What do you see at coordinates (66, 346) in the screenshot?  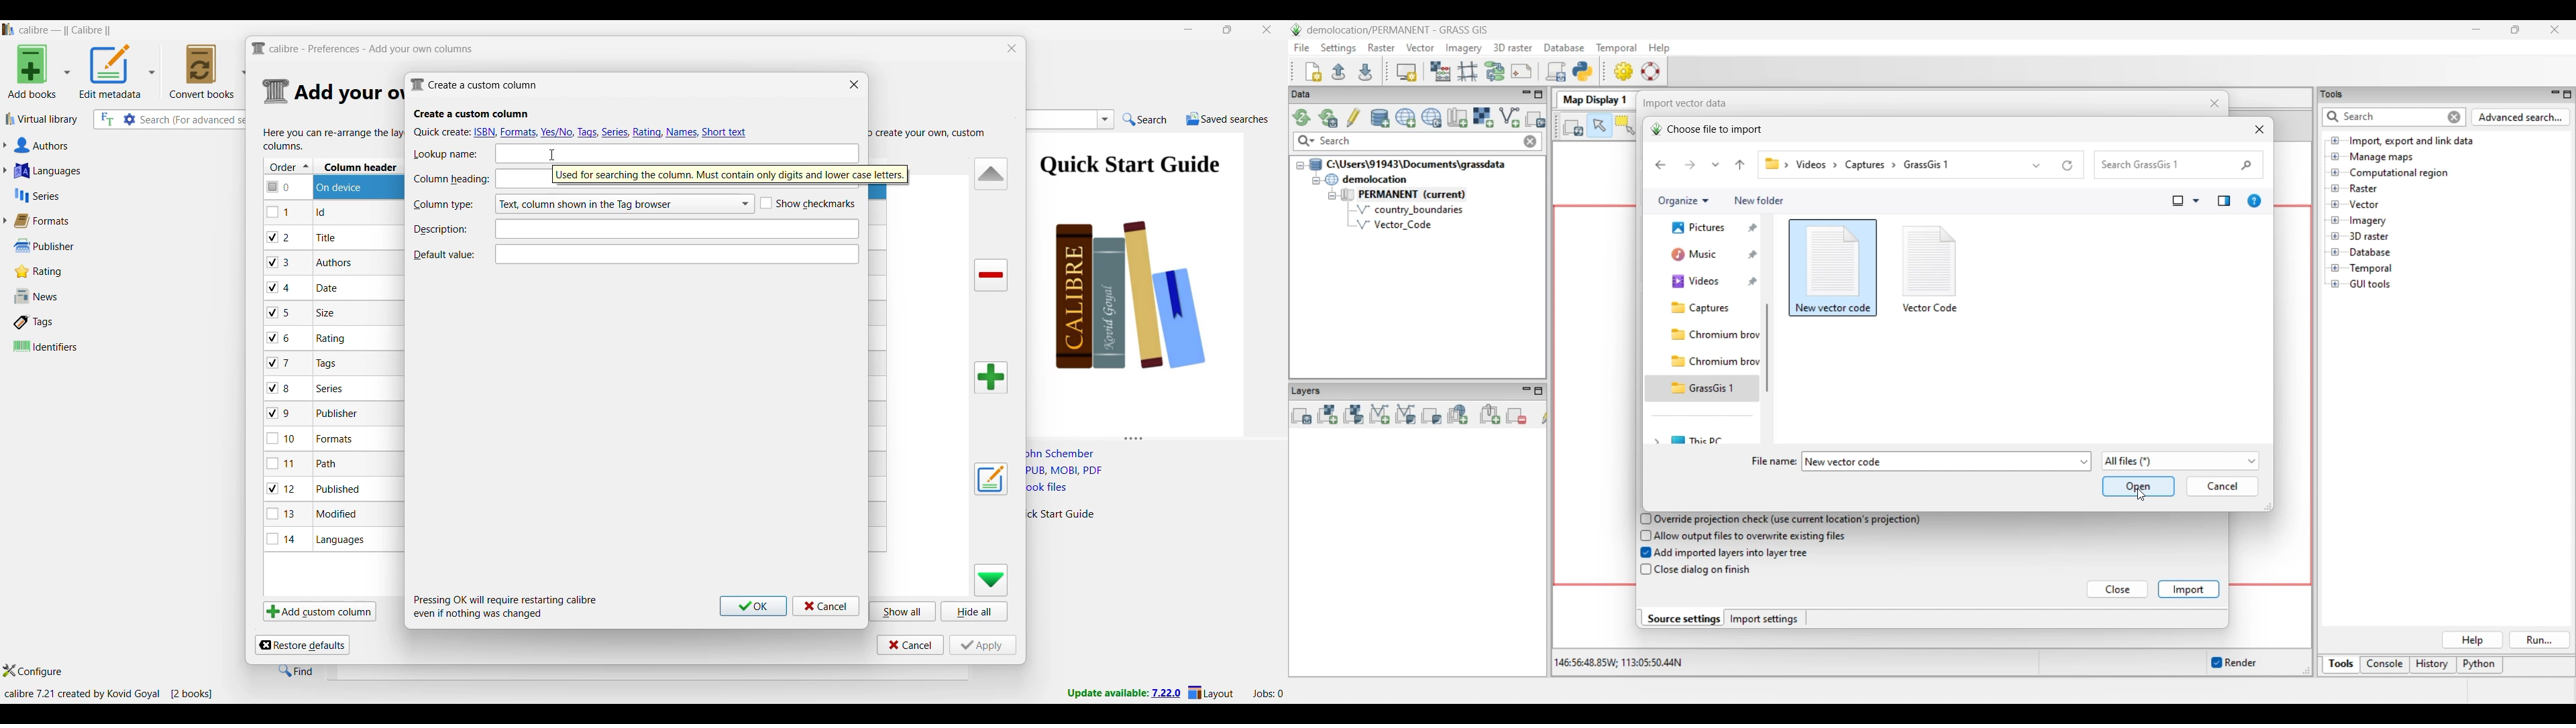 I see `Identifiers` at bounding box center [66, 346].